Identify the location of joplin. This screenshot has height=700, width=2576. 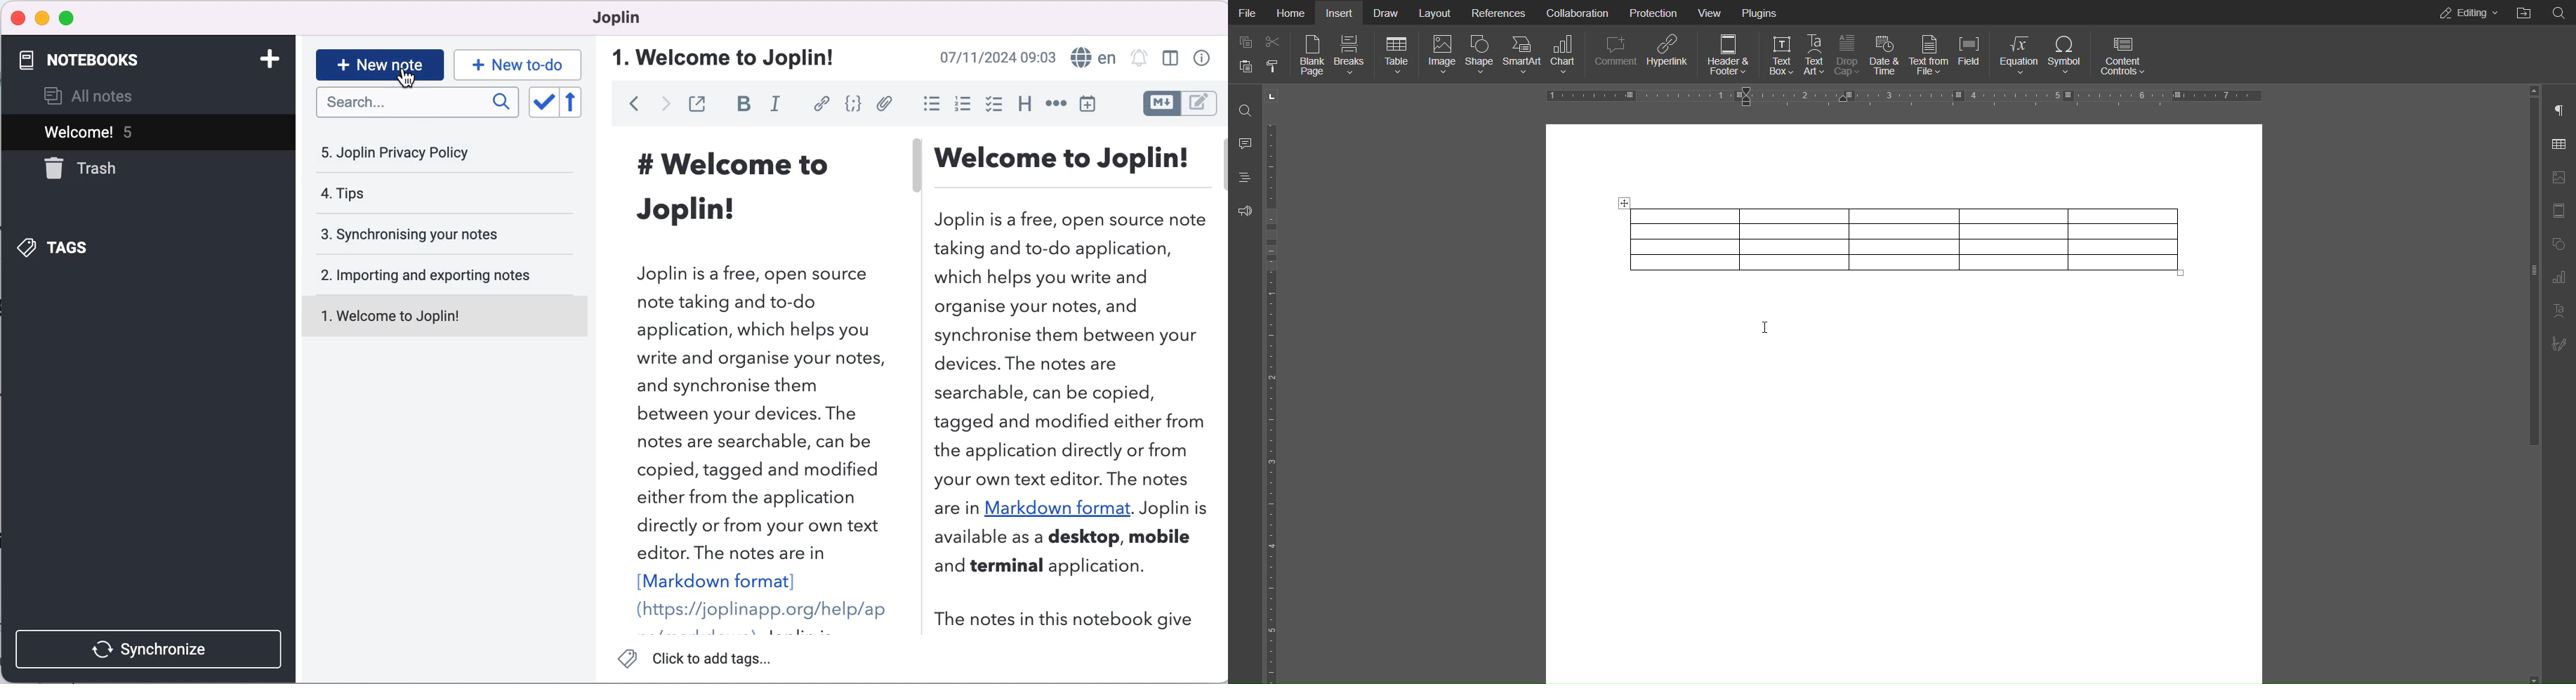
(622, 21).